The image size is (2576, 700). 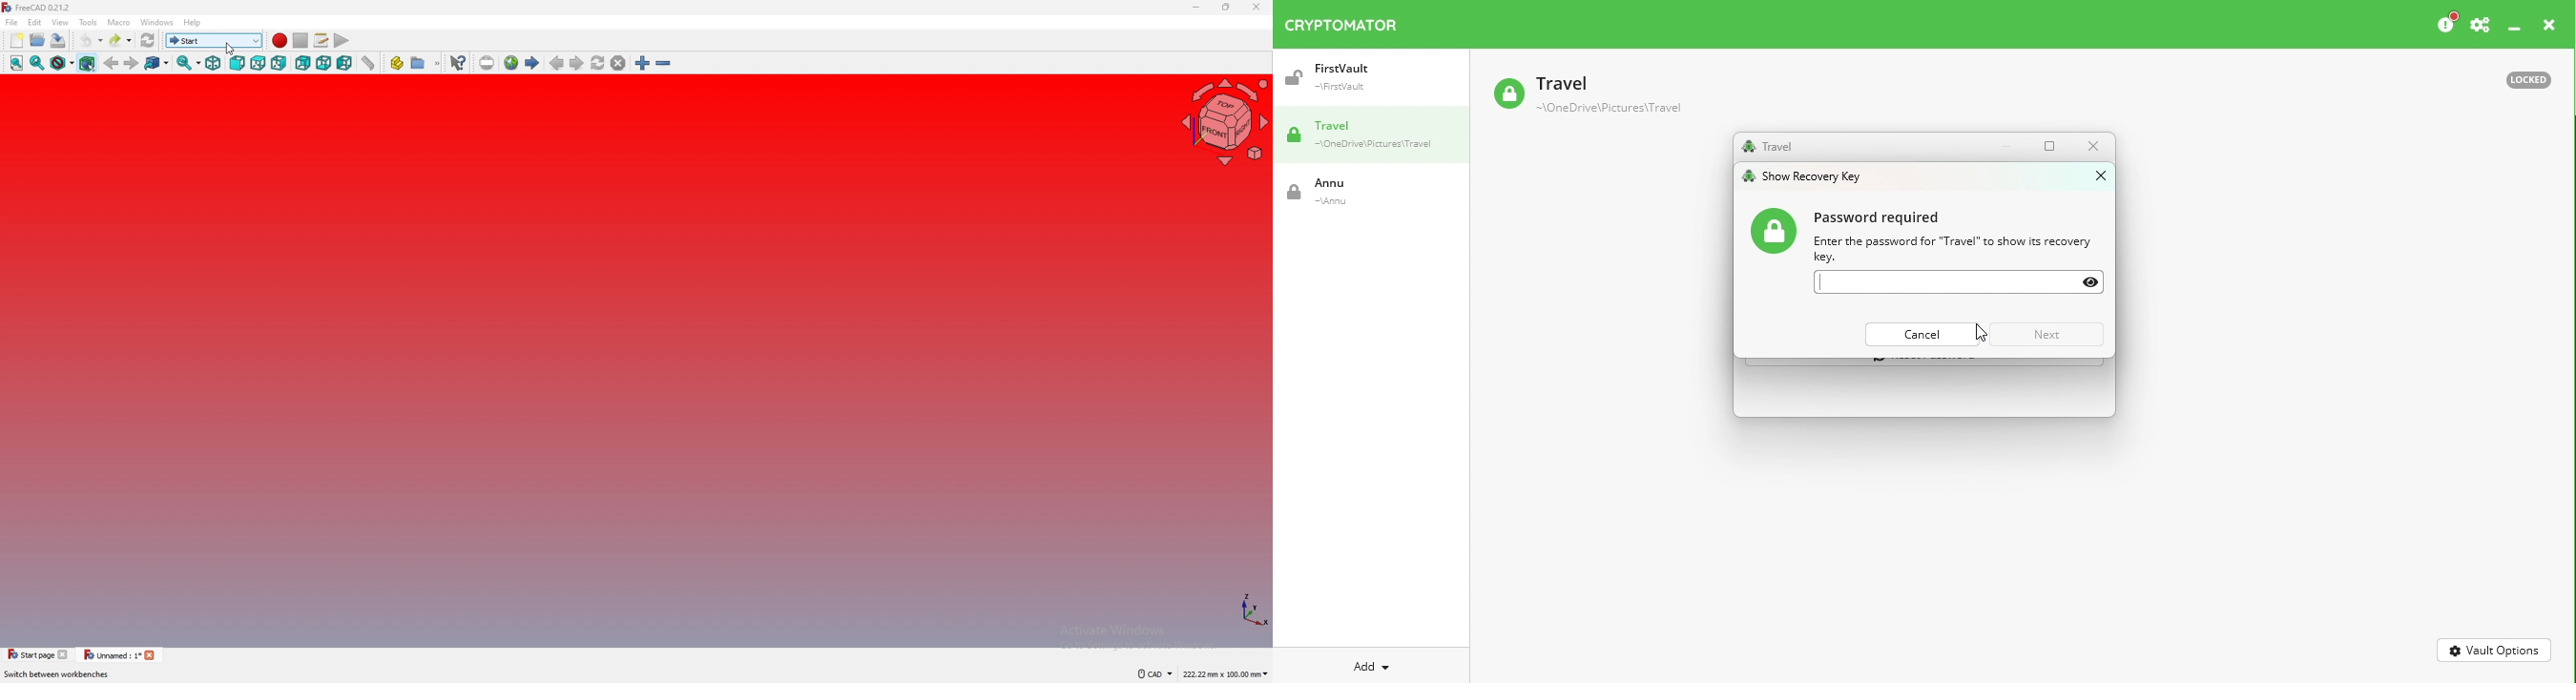 I want to click on rear, so click(x=302, y=63).